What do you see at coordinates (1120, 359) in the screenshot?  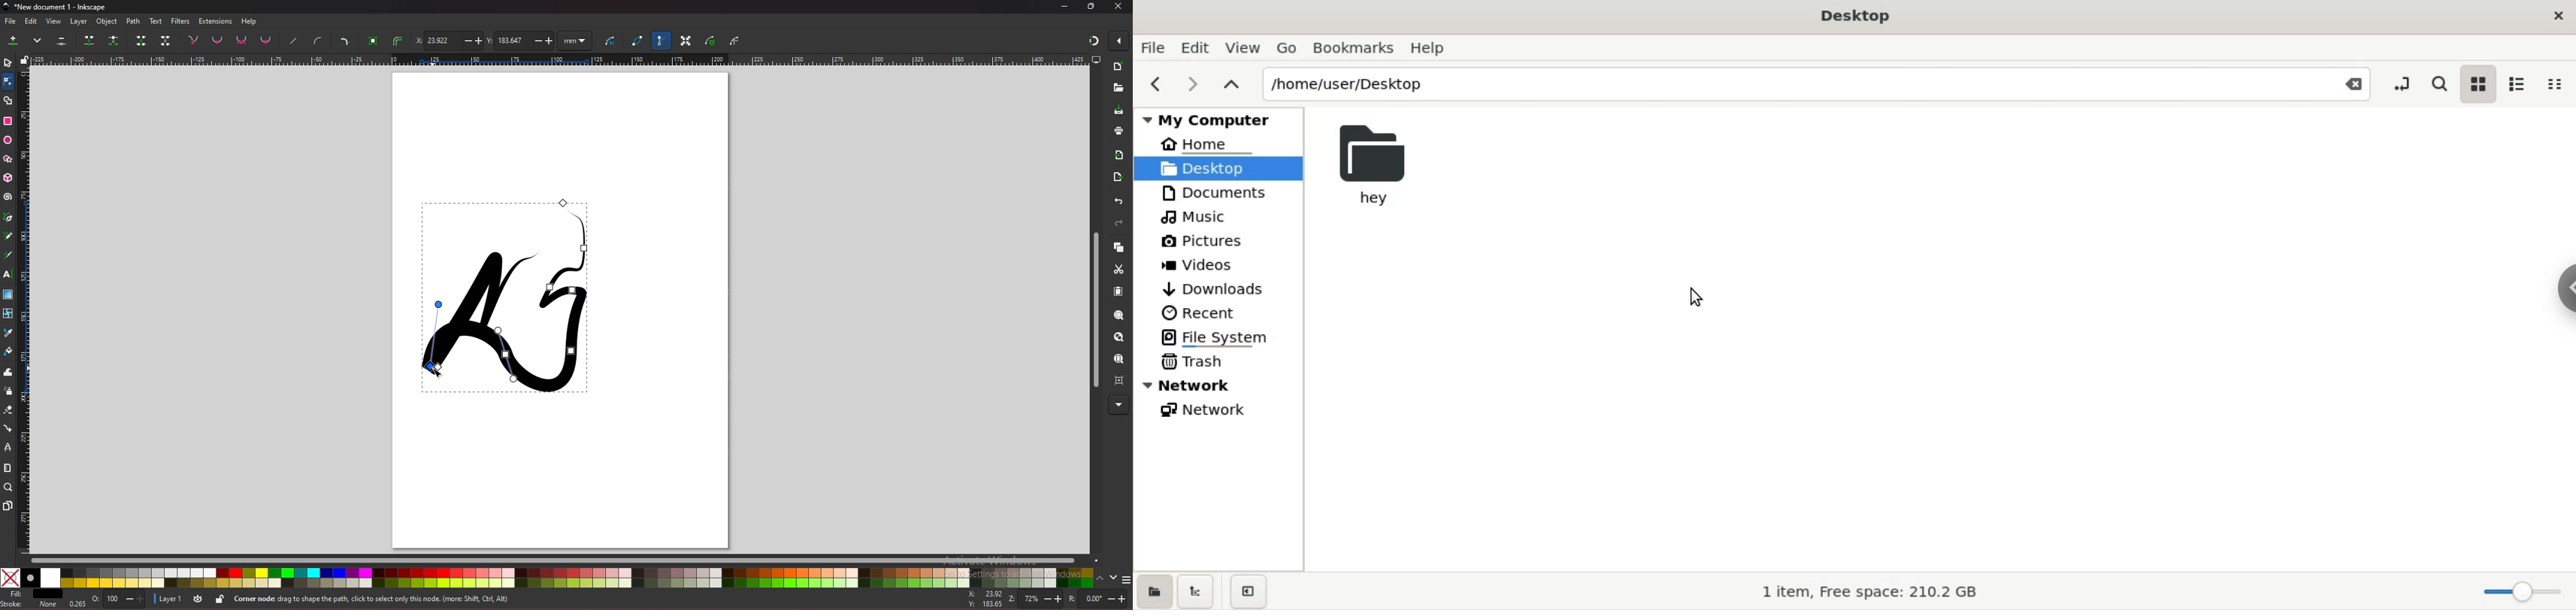 I see `zoom page` at bounding box center [1120, 359].